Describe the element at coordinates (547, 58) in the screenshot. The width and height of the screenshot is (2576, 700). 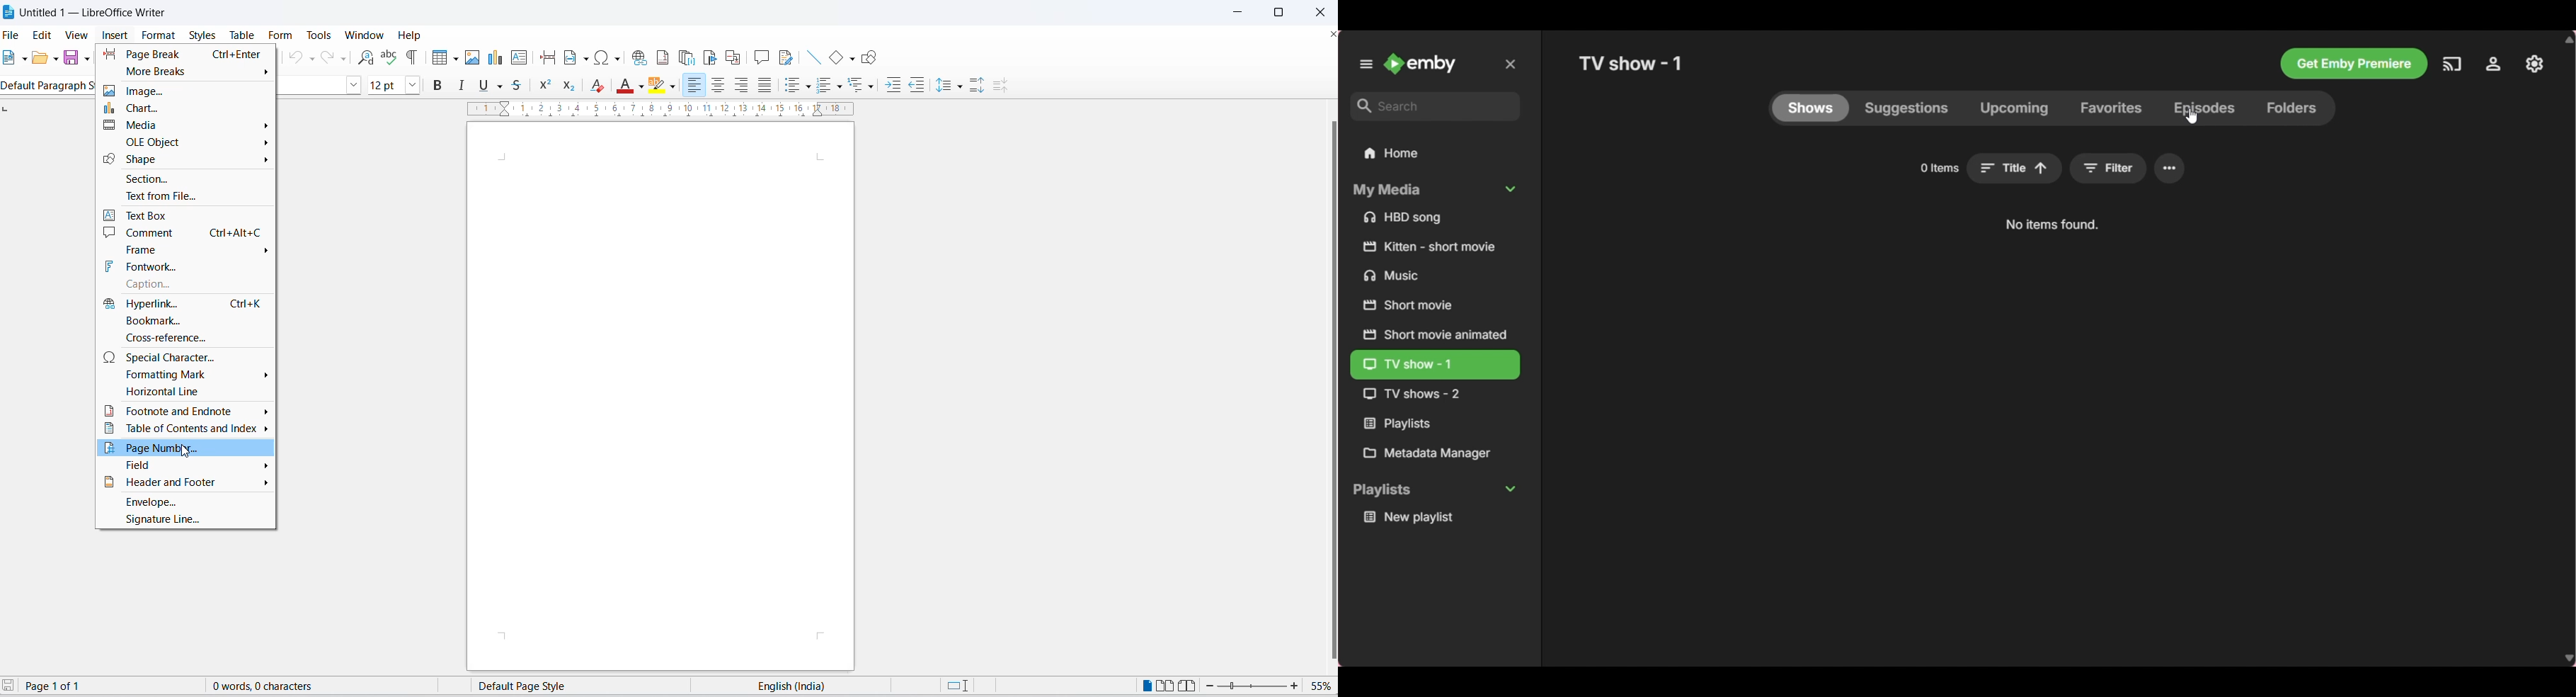
I see `page break` at that location.